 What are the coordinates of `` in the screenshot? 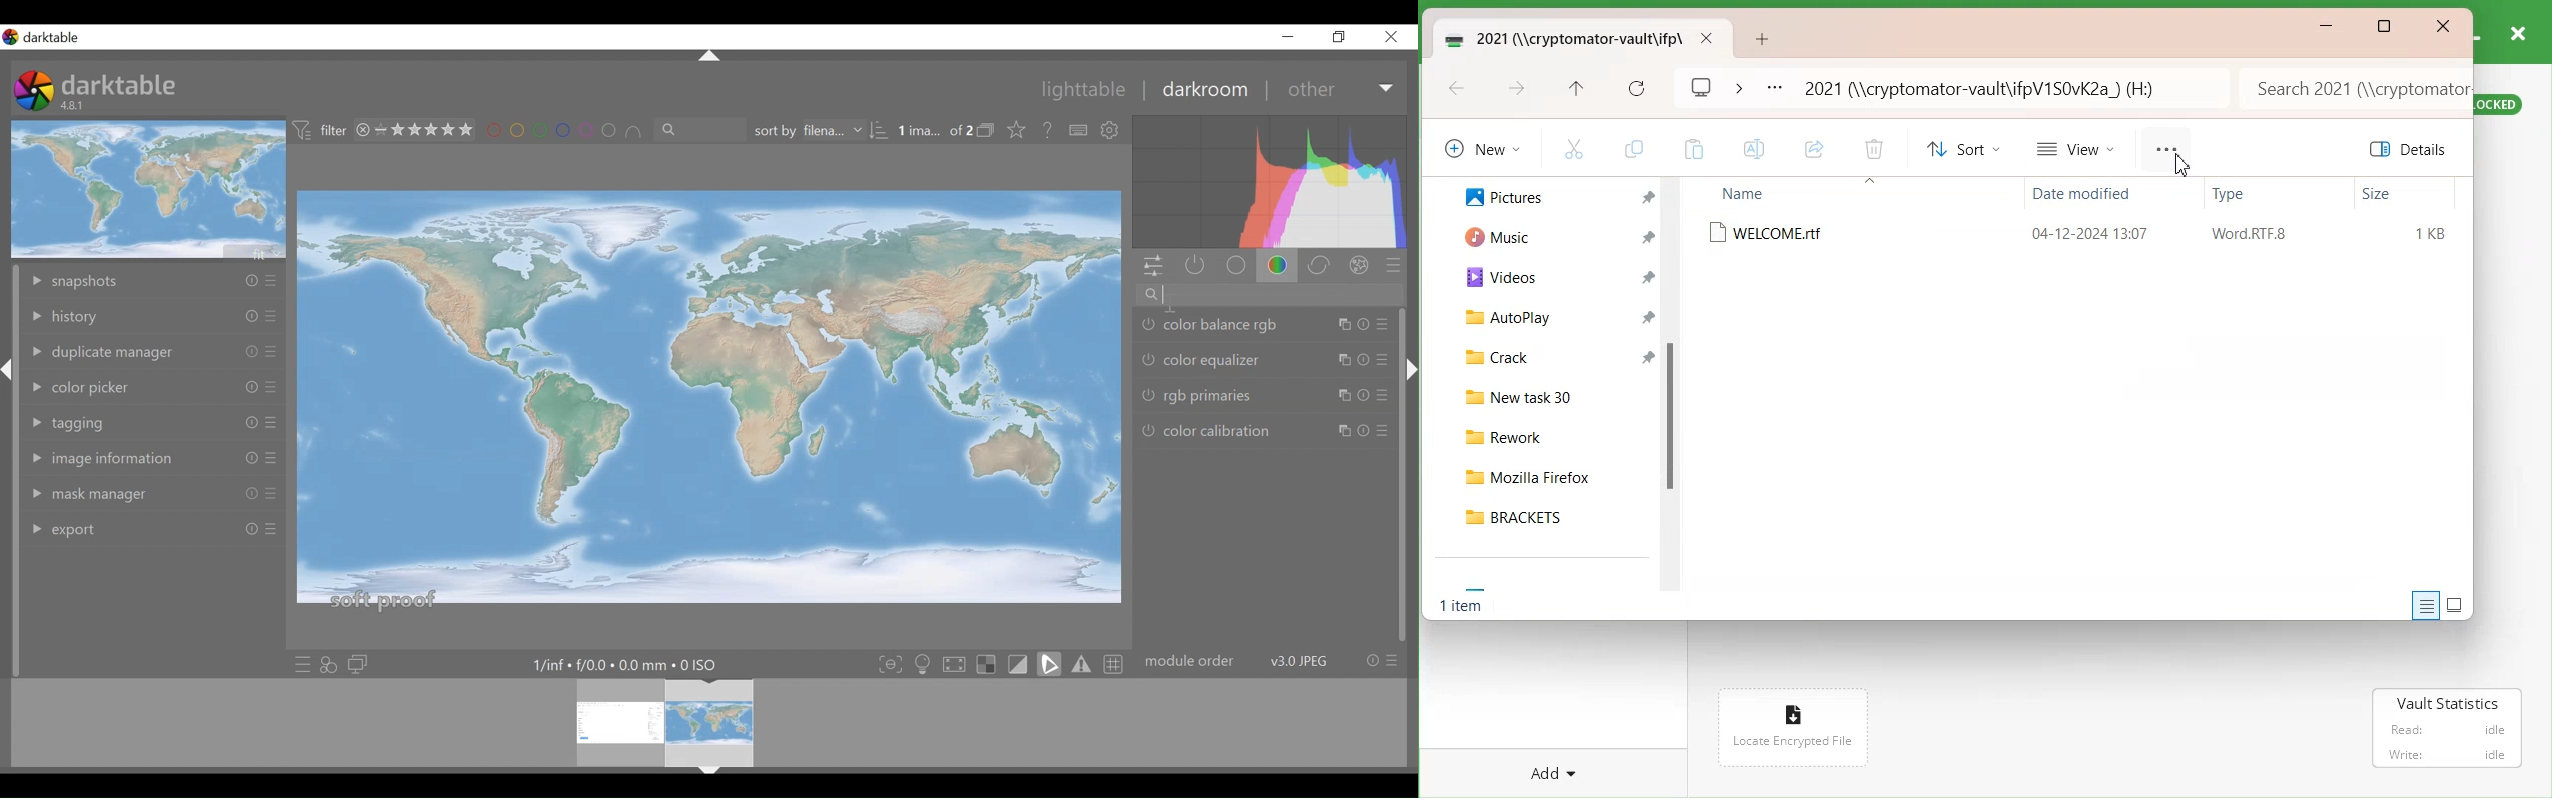 It's located at (247, 494).